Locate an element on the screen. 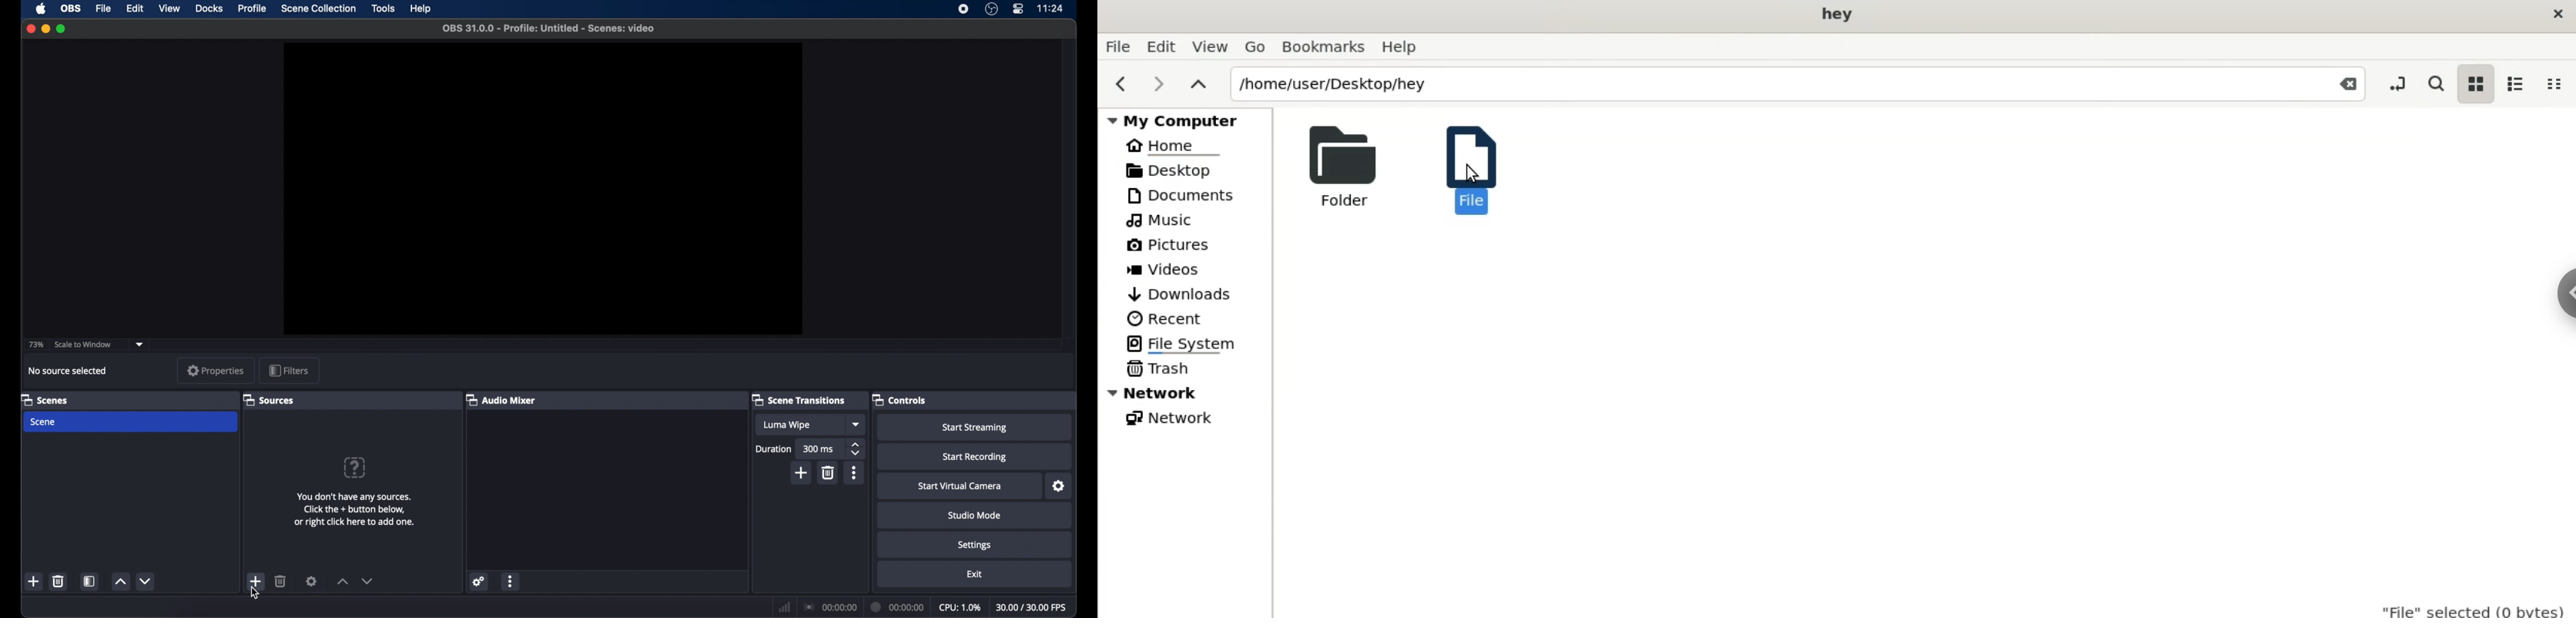  cpu is located at coordinates (960, 608).